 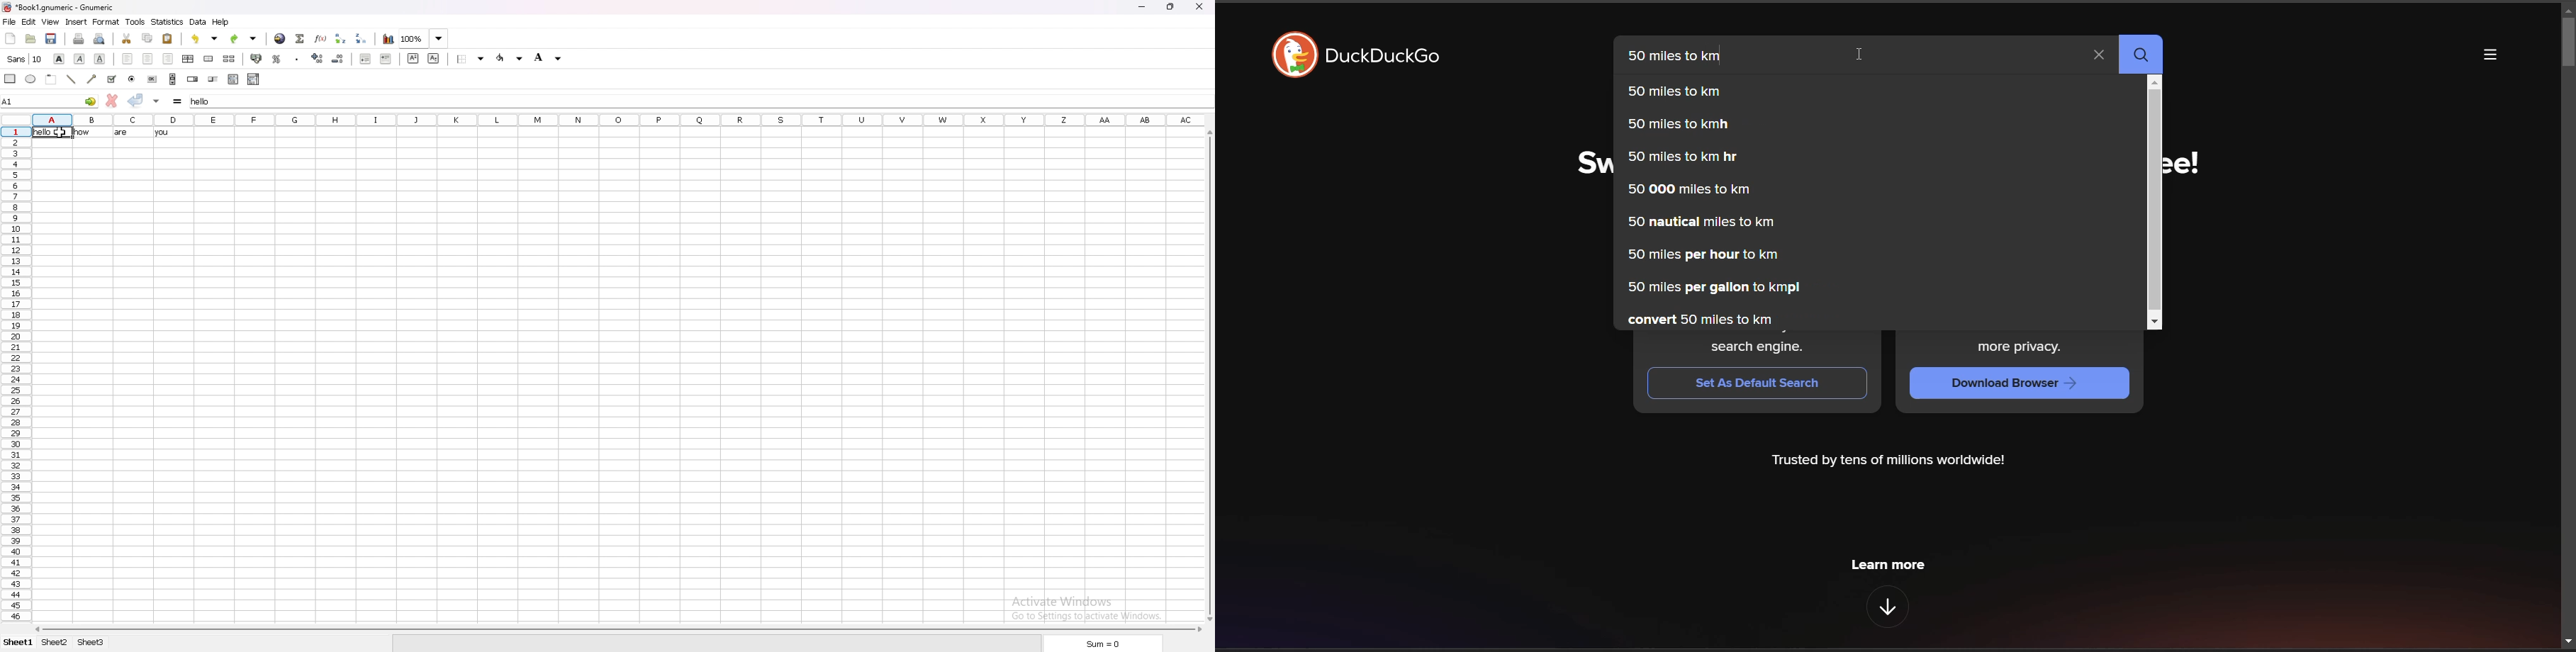 What do you see at coordinates (366, 59) in the screenshot?
I see `decrease indent` at bounding box center [366, 59].